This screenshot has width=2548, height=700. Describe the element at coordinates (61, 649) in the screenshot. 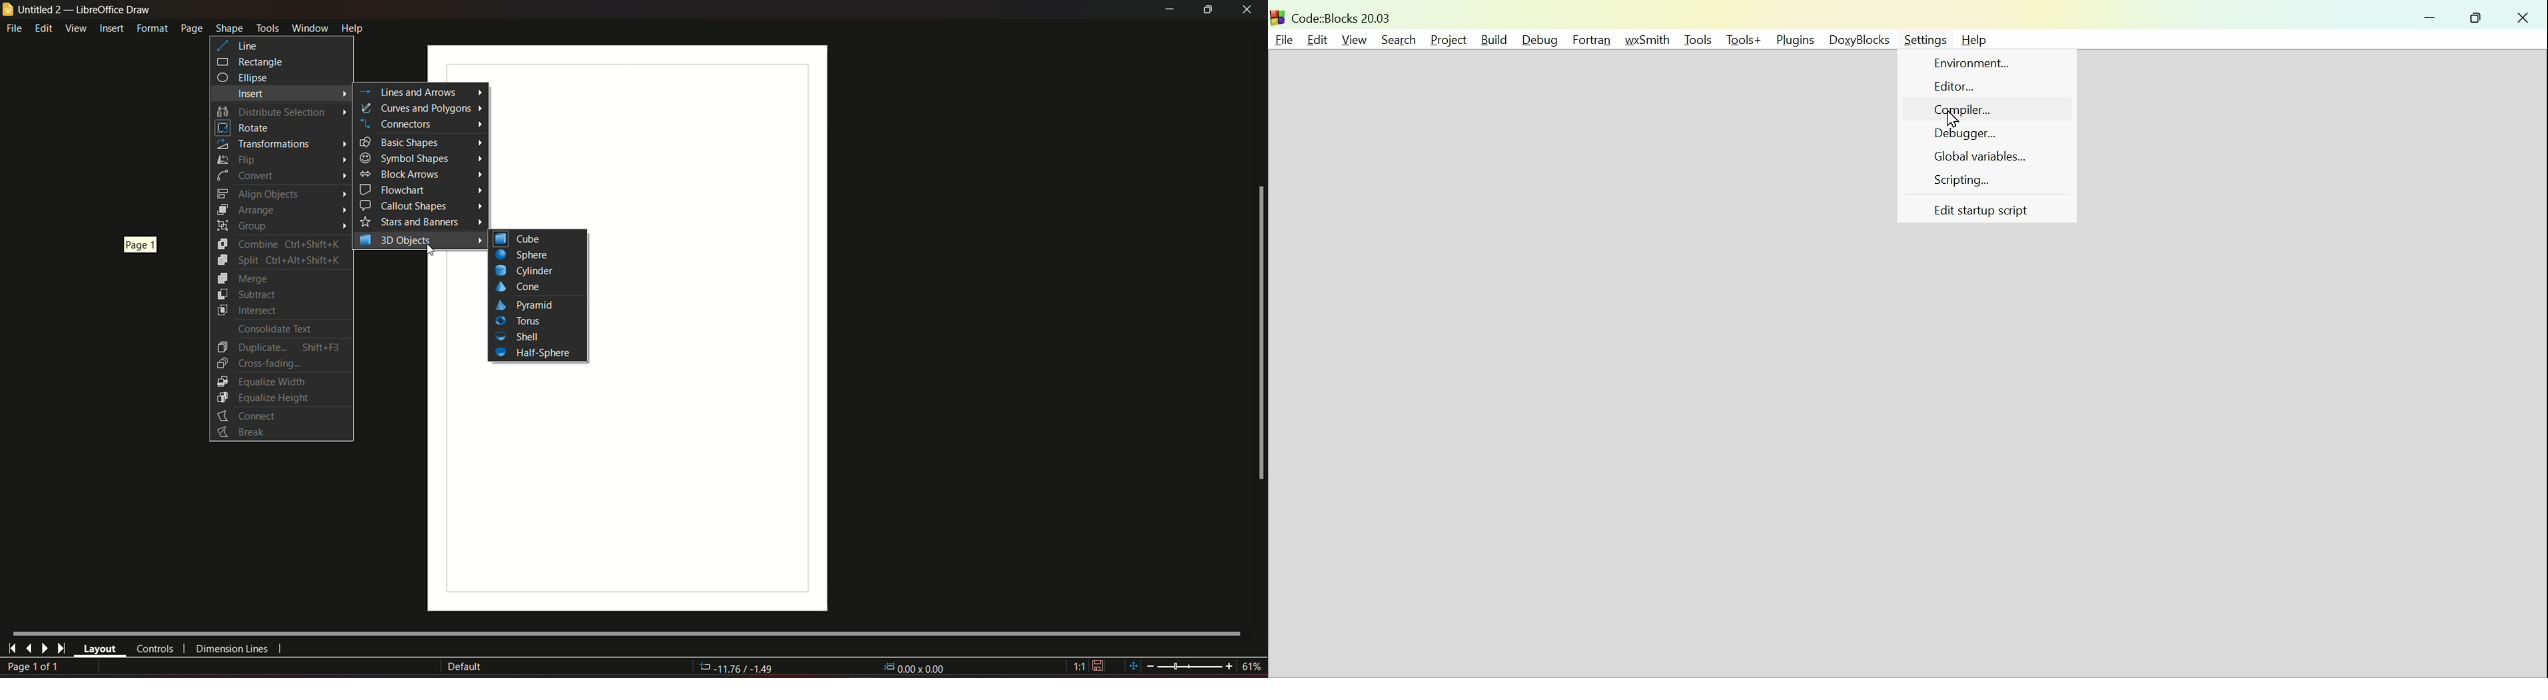

I see `last page` at that location.